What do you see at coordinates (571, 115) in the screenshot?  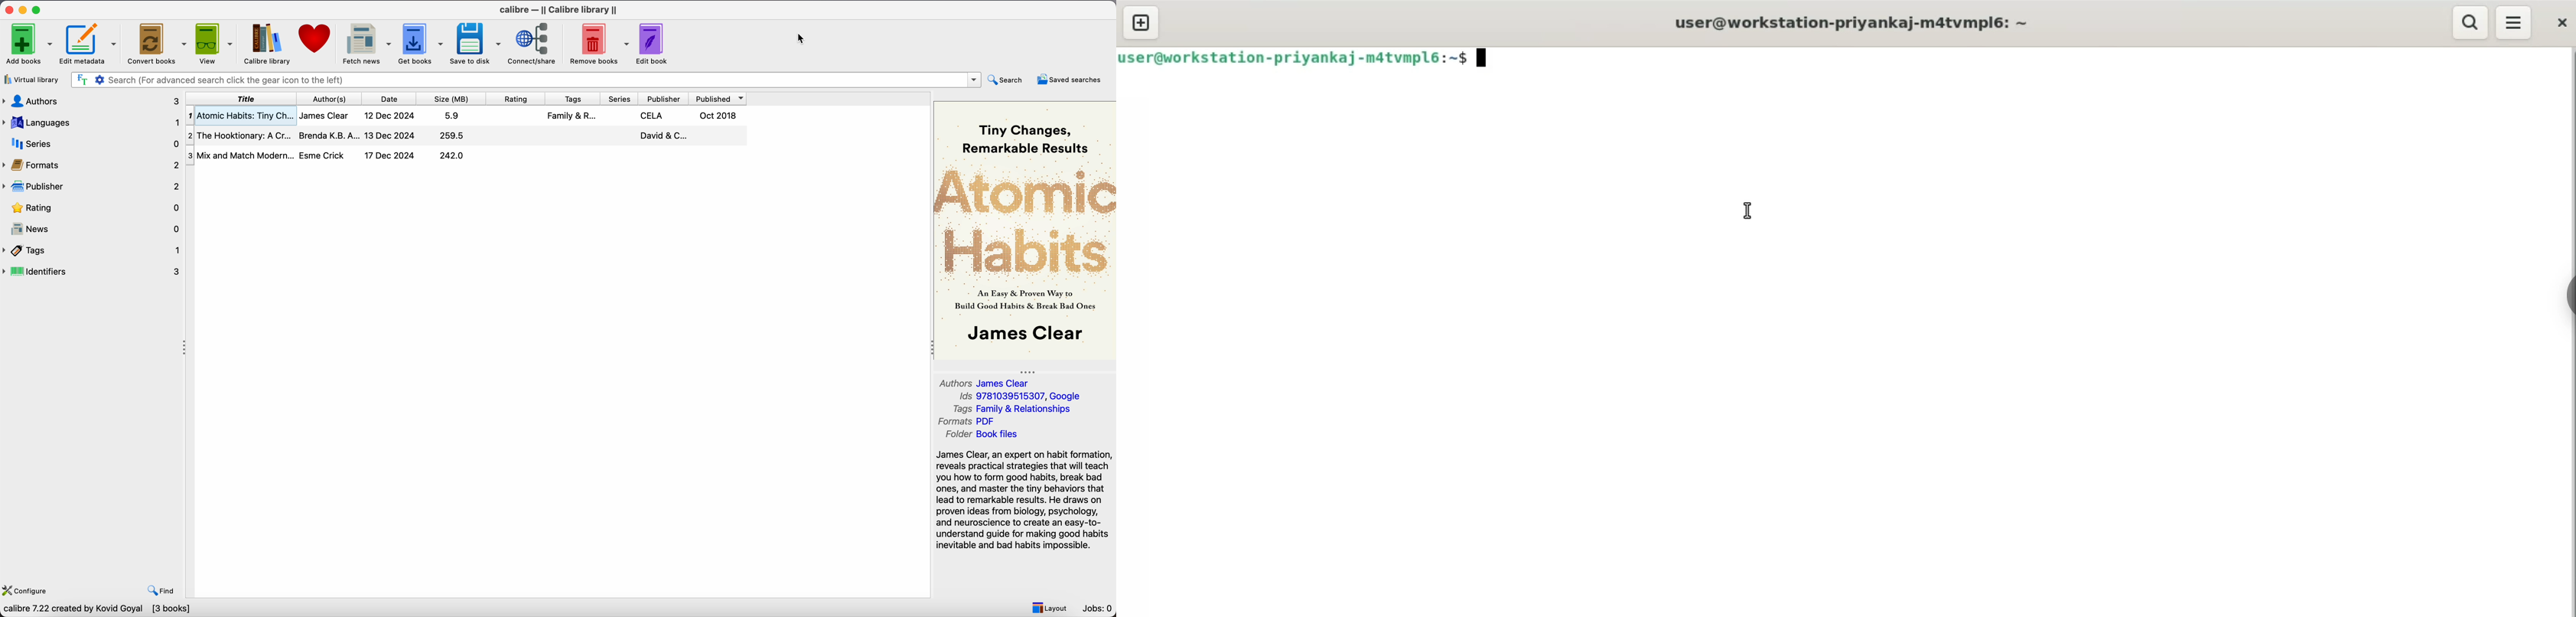 I see `Family & R...` at bounding box center [571, 115].